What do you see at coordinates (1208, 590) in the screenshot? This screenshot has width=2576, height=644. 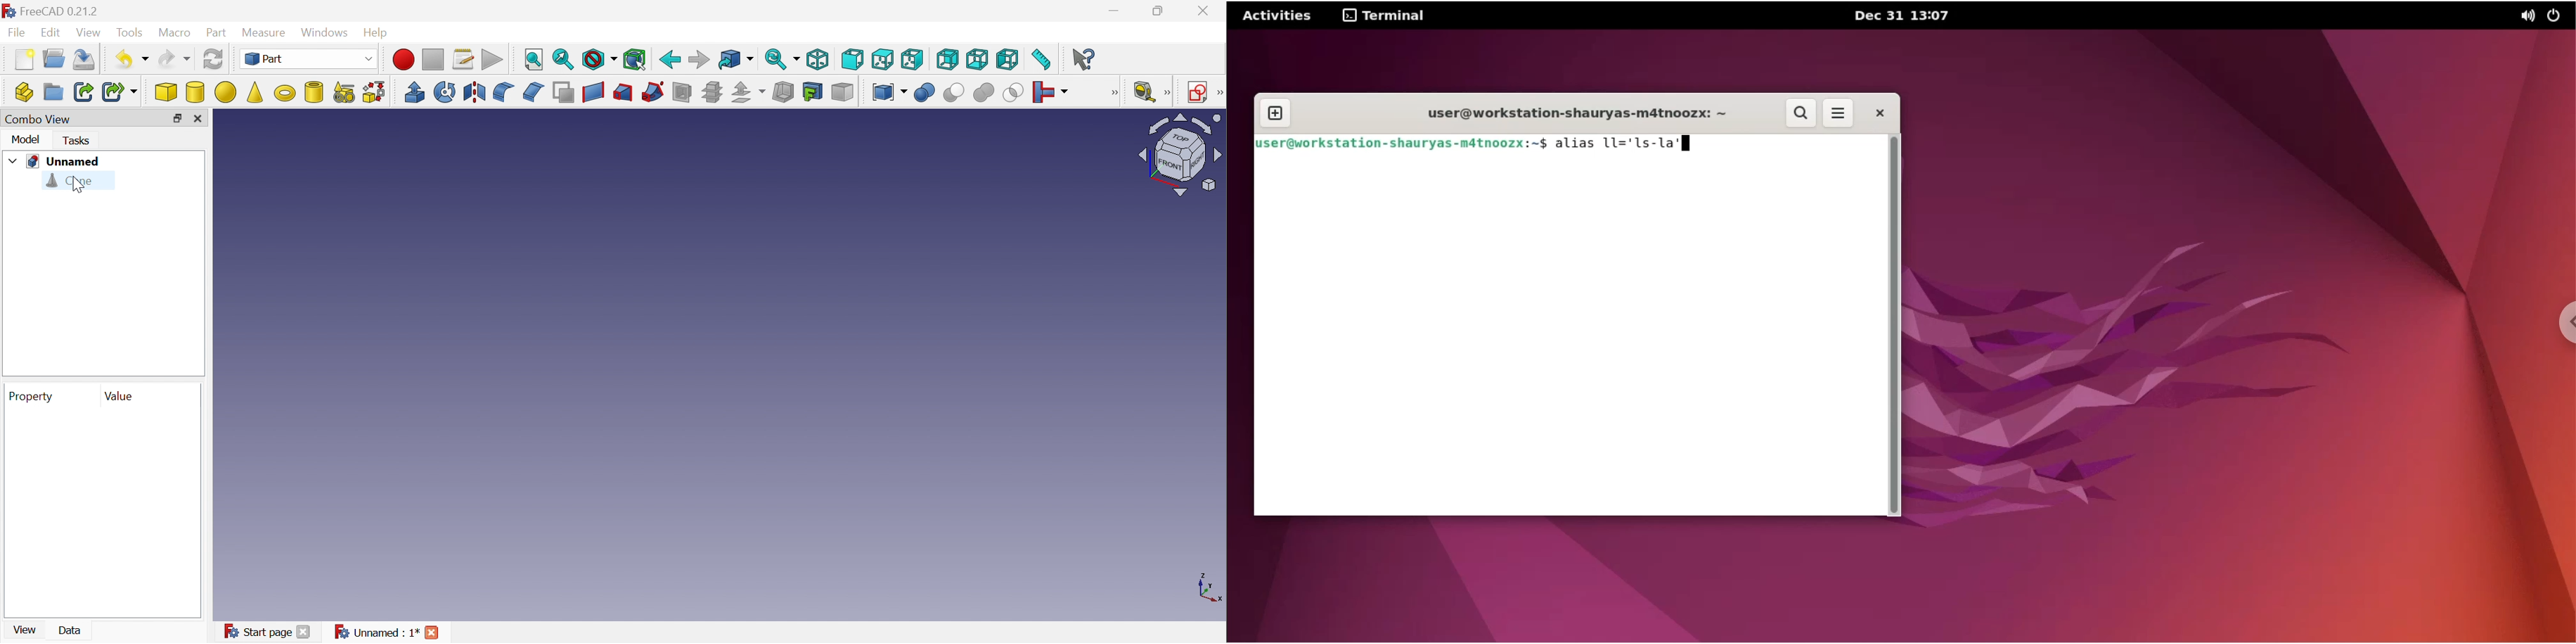 I see `x, y, z axis` at bounding box center [1208, 590].